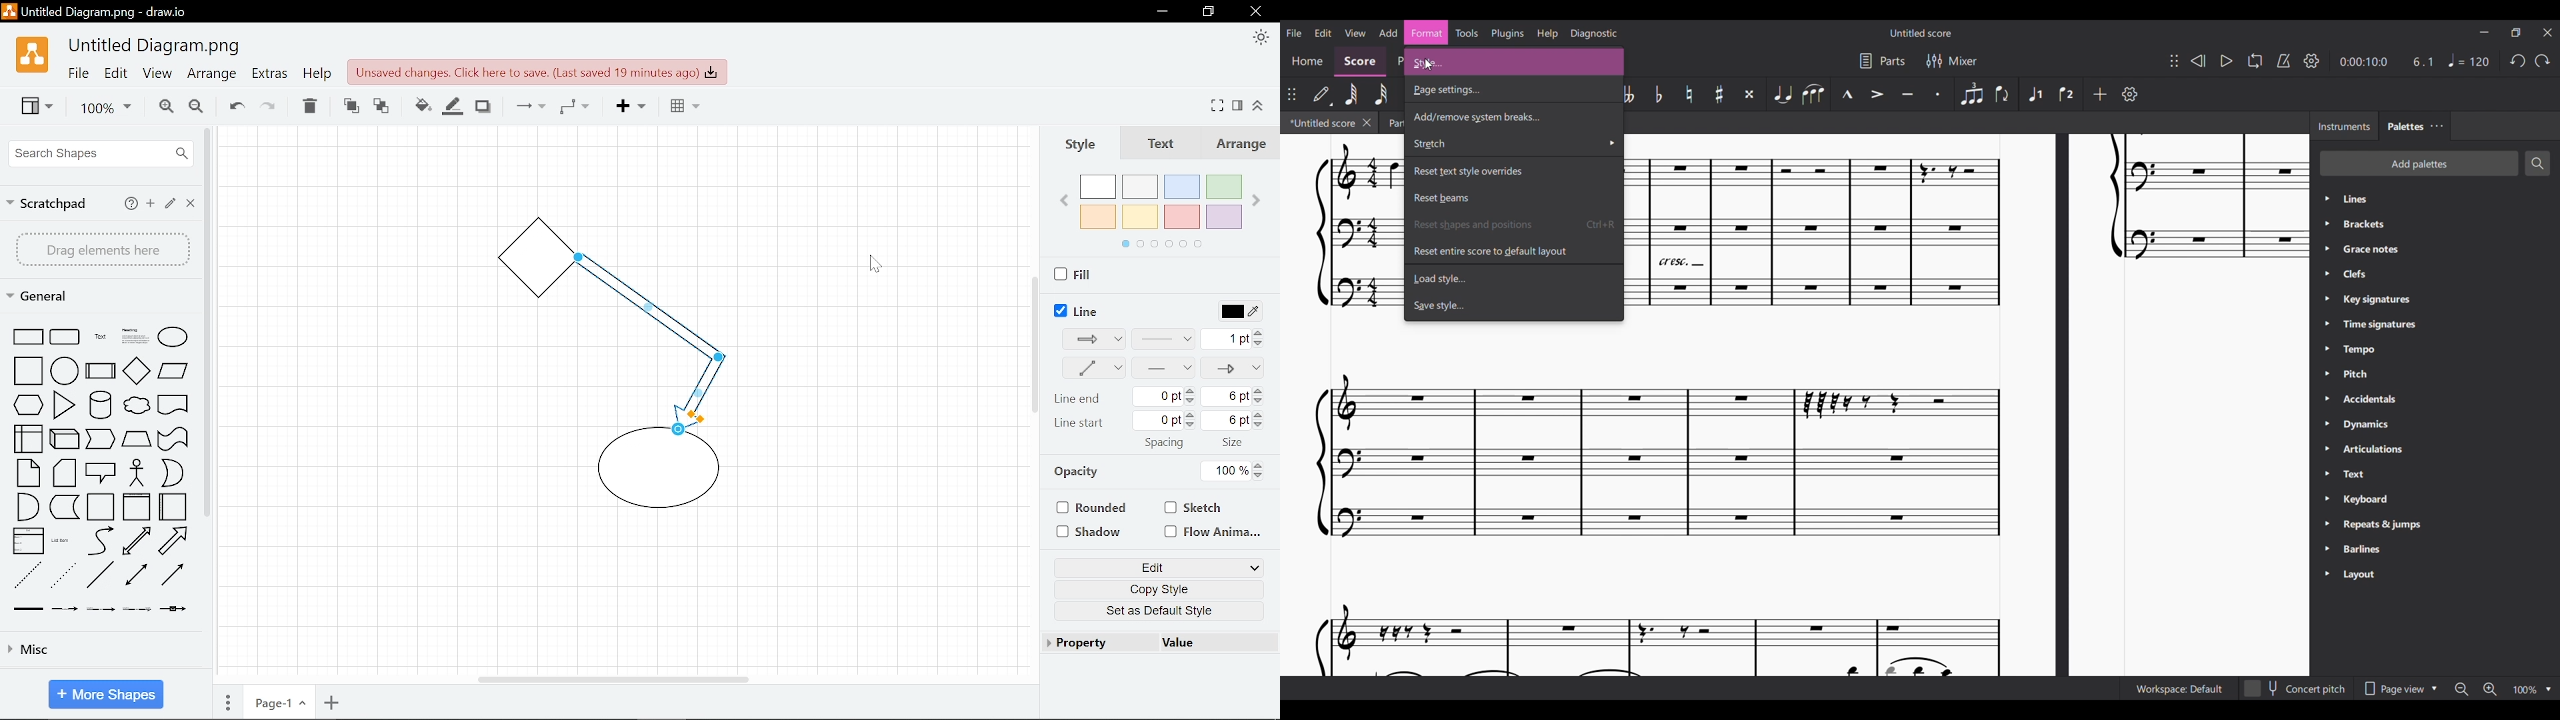  I want to click on shape, so click(67, 610).